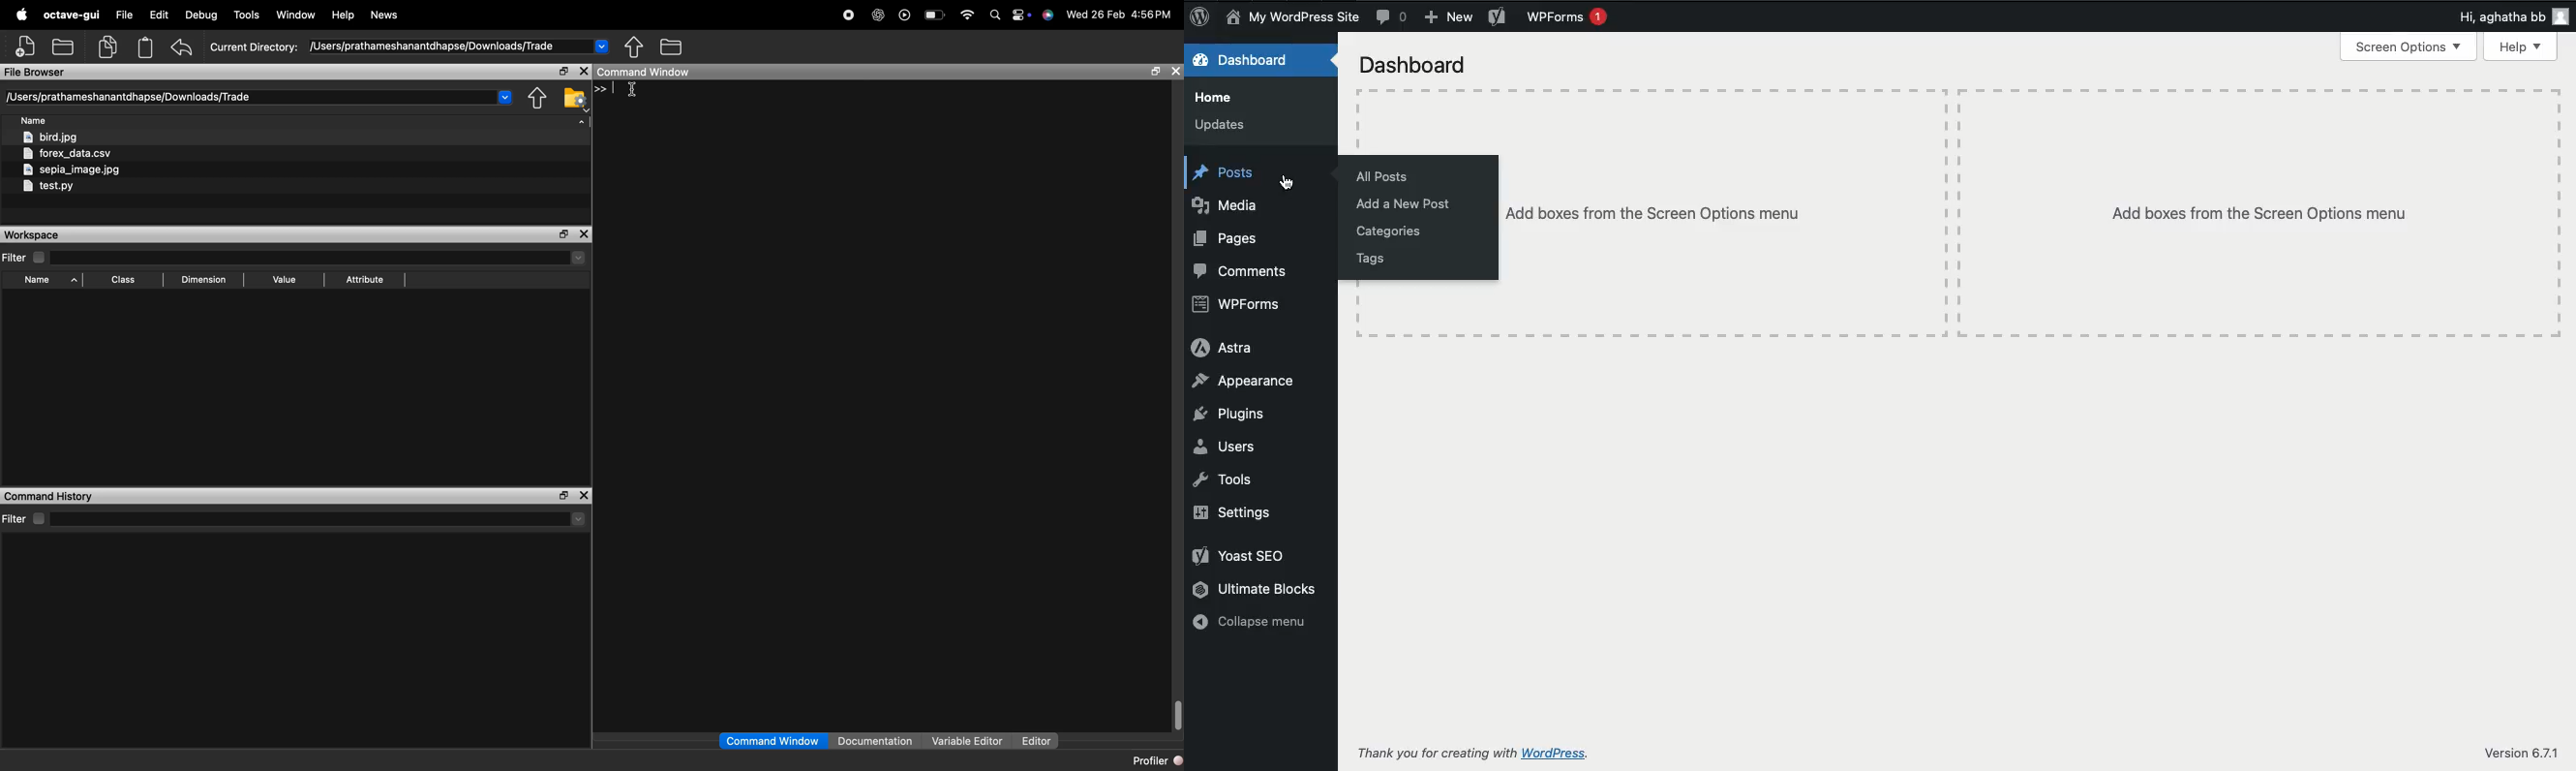  What do you see at coordinates (70, 169) in the screenshot?
I see `sepia_image.jpg` at bounding box center [70, 169].